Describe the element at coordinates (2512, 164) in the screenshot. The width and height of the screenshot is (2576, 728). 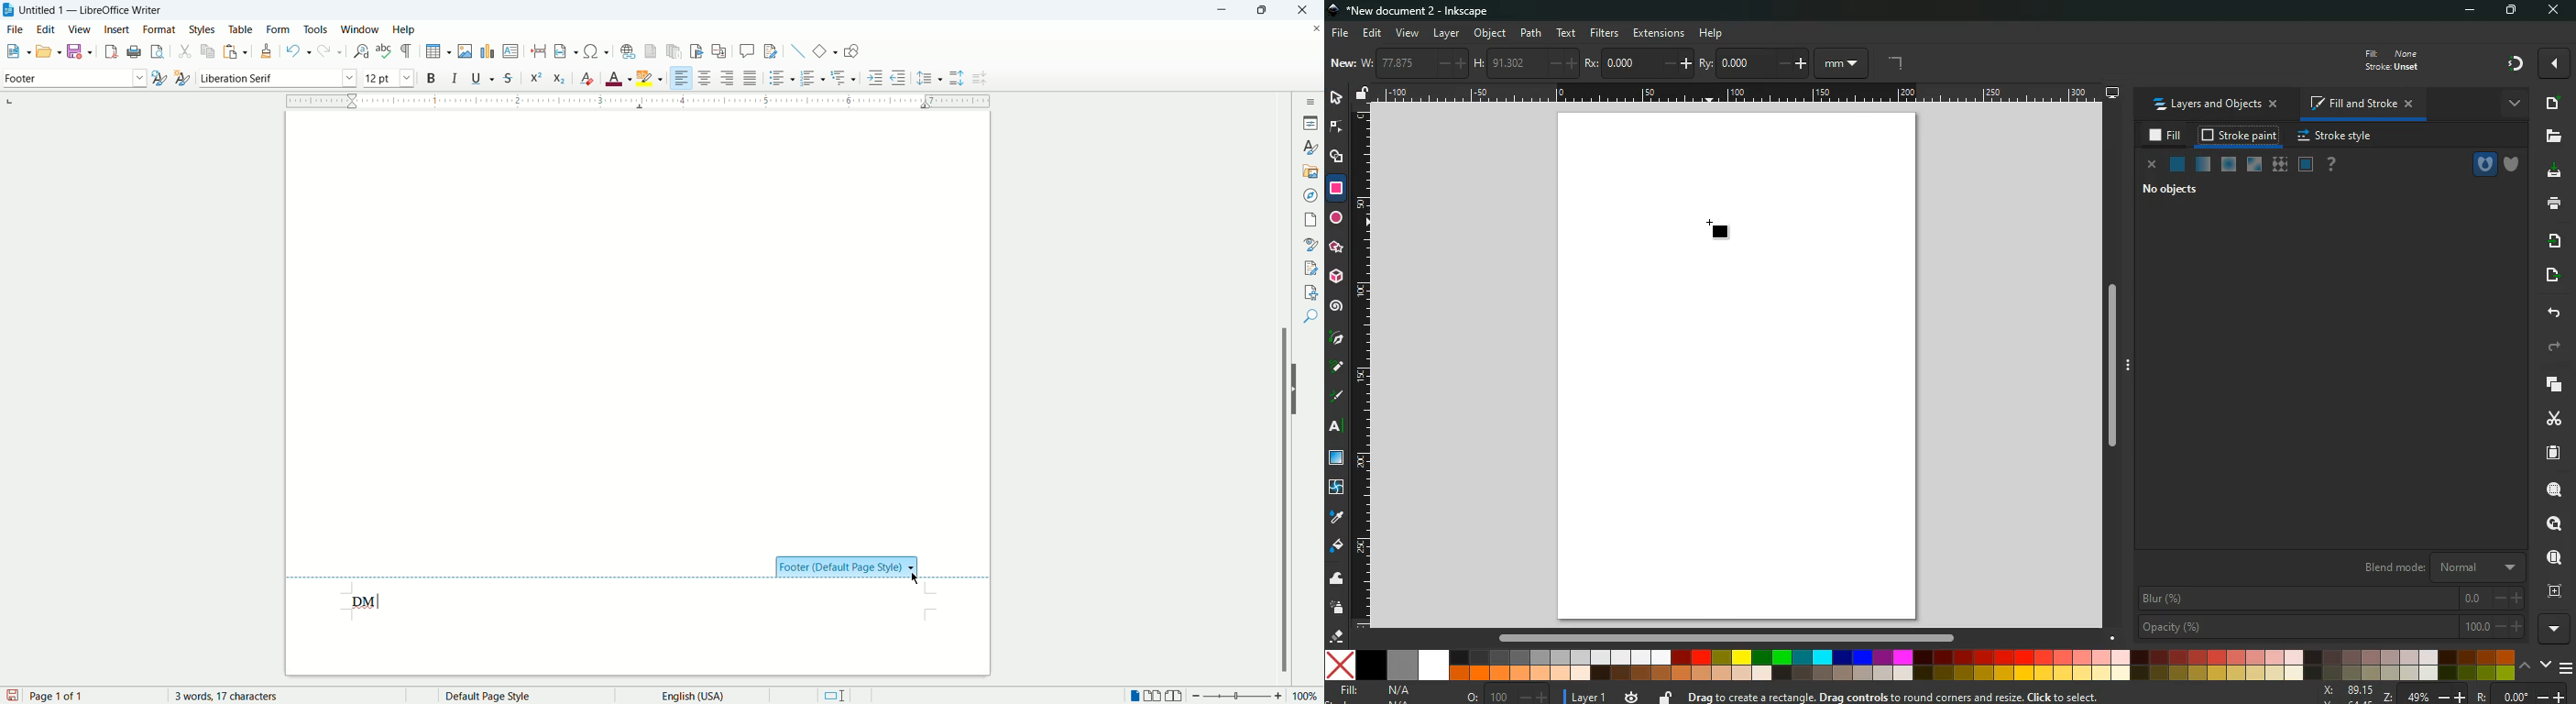
I see `shield` at that location.